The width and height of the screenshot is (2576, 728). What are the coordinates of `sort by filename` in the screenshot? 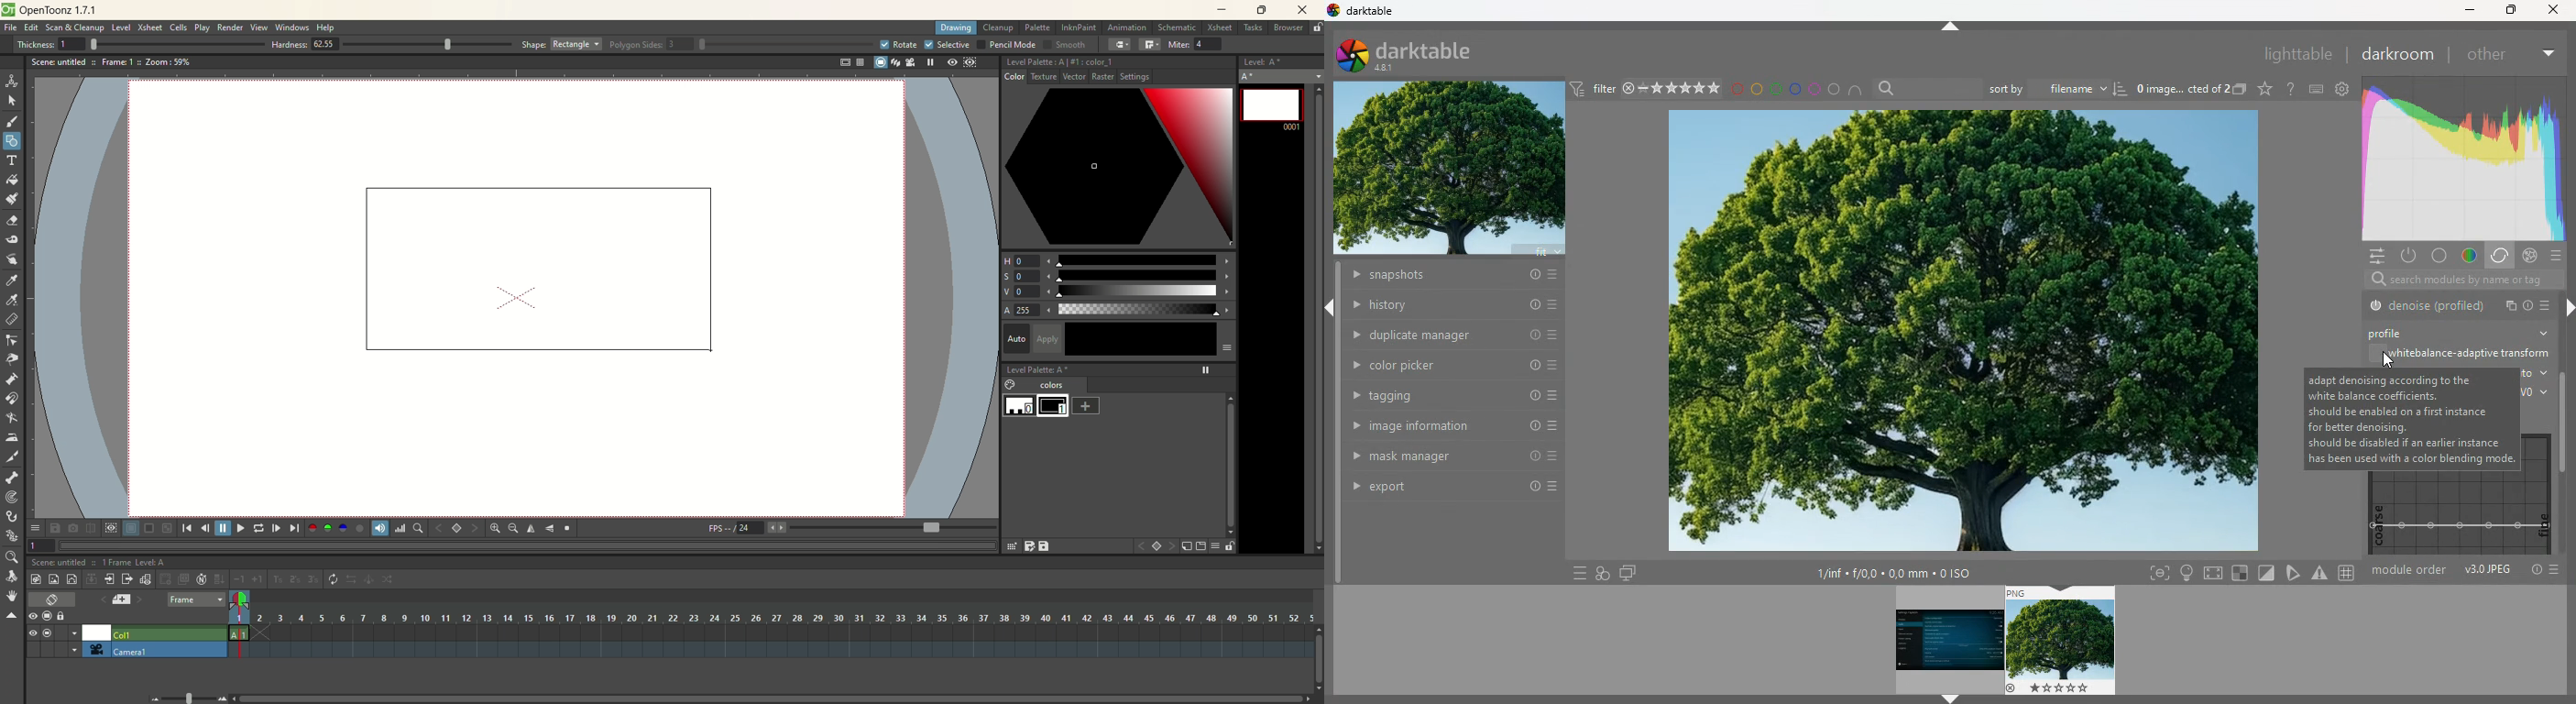 It's located at (2046, 88).